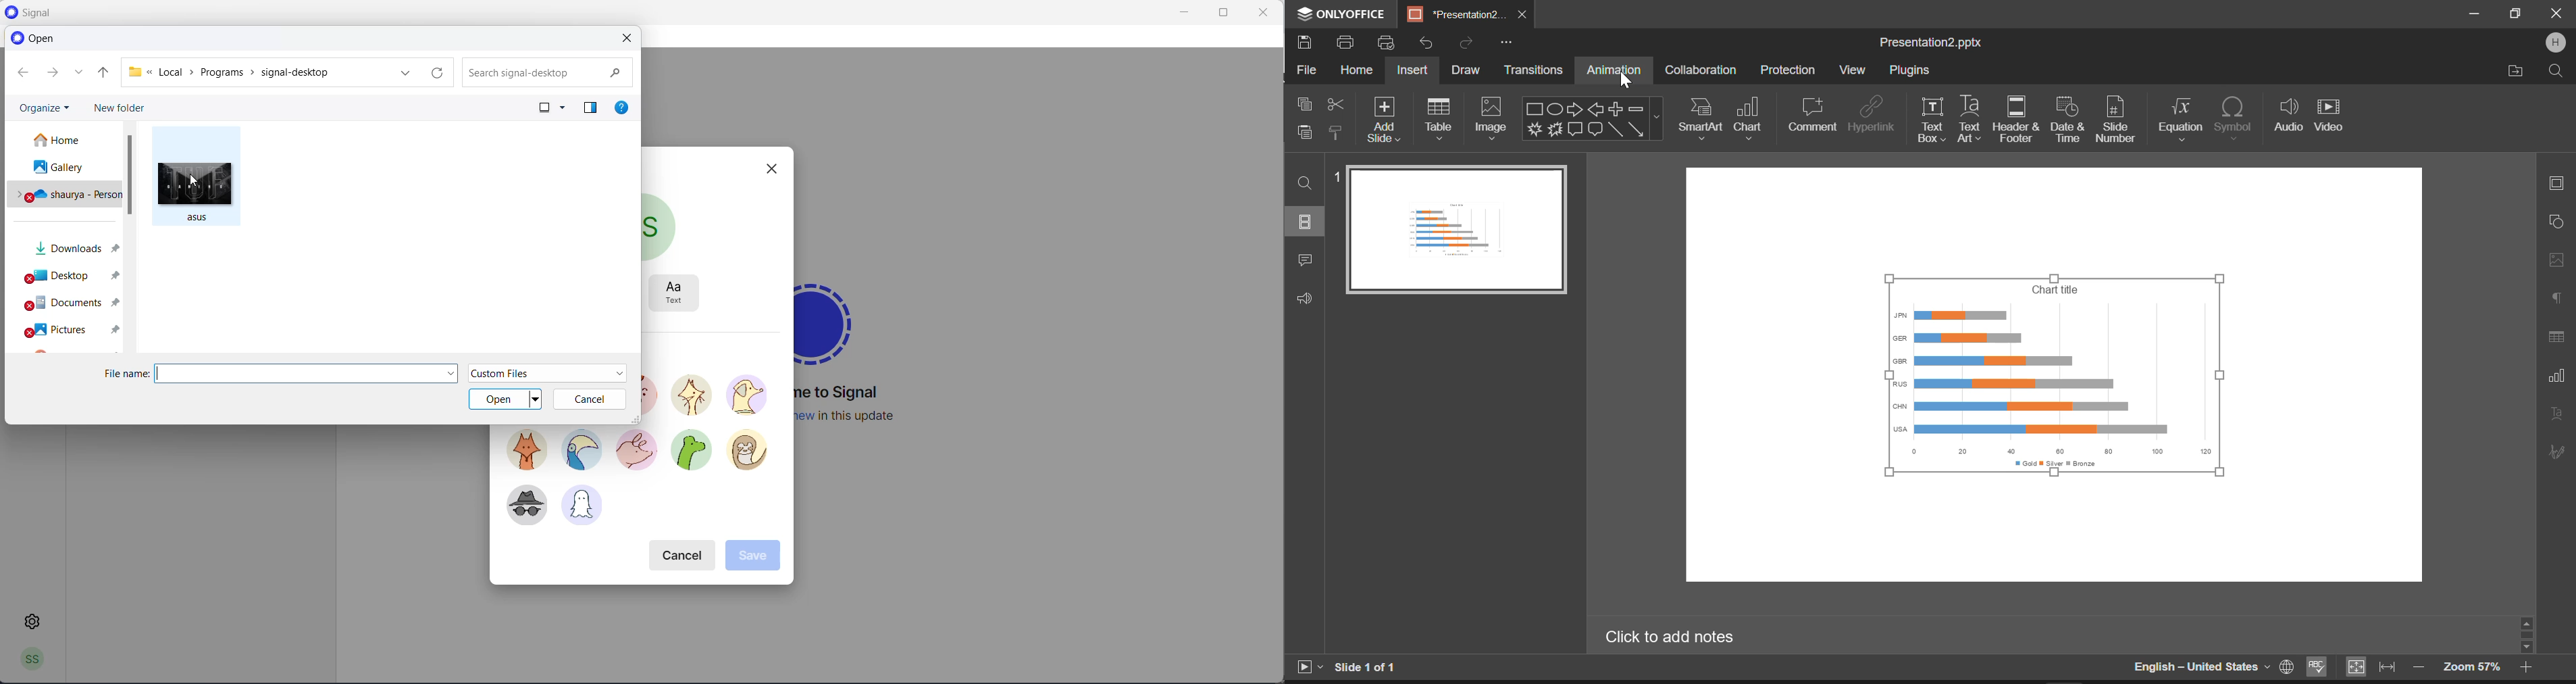 The height and width of the screenshot is (700, 2576). I want to click on open heading, so click(36, 39).